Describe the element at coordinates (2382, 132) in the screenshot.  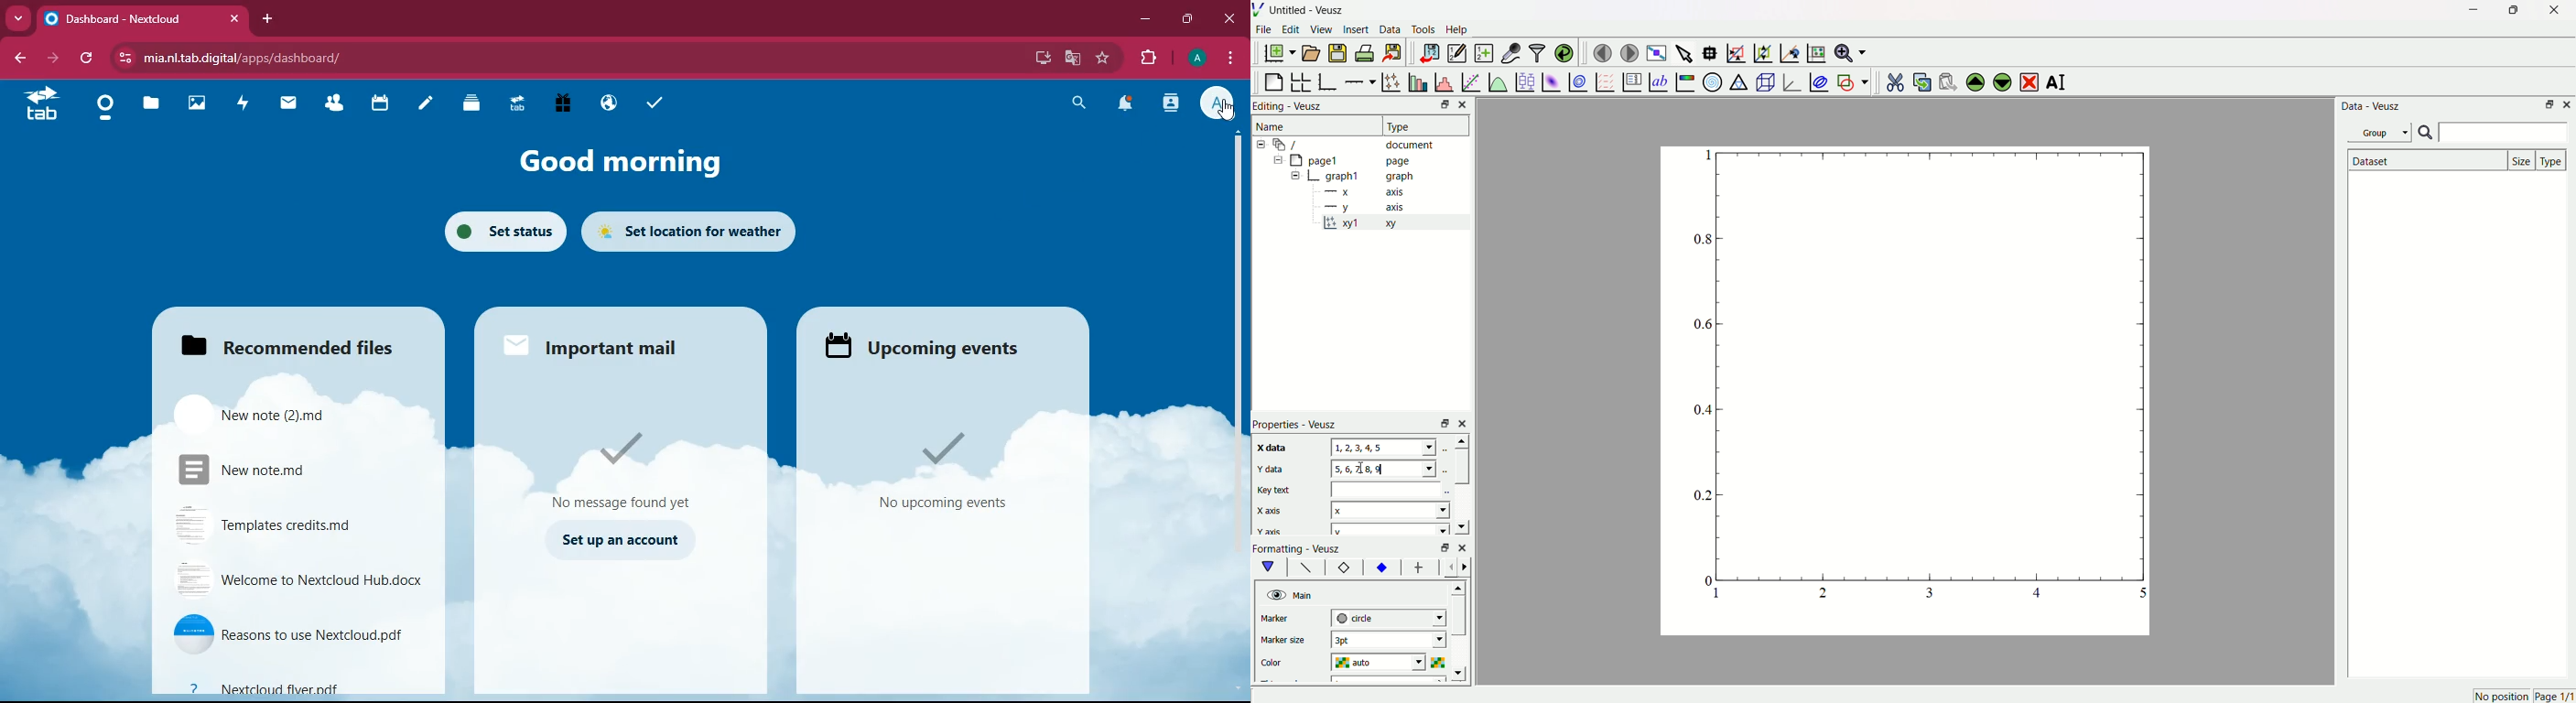
I see `Group` at that location.